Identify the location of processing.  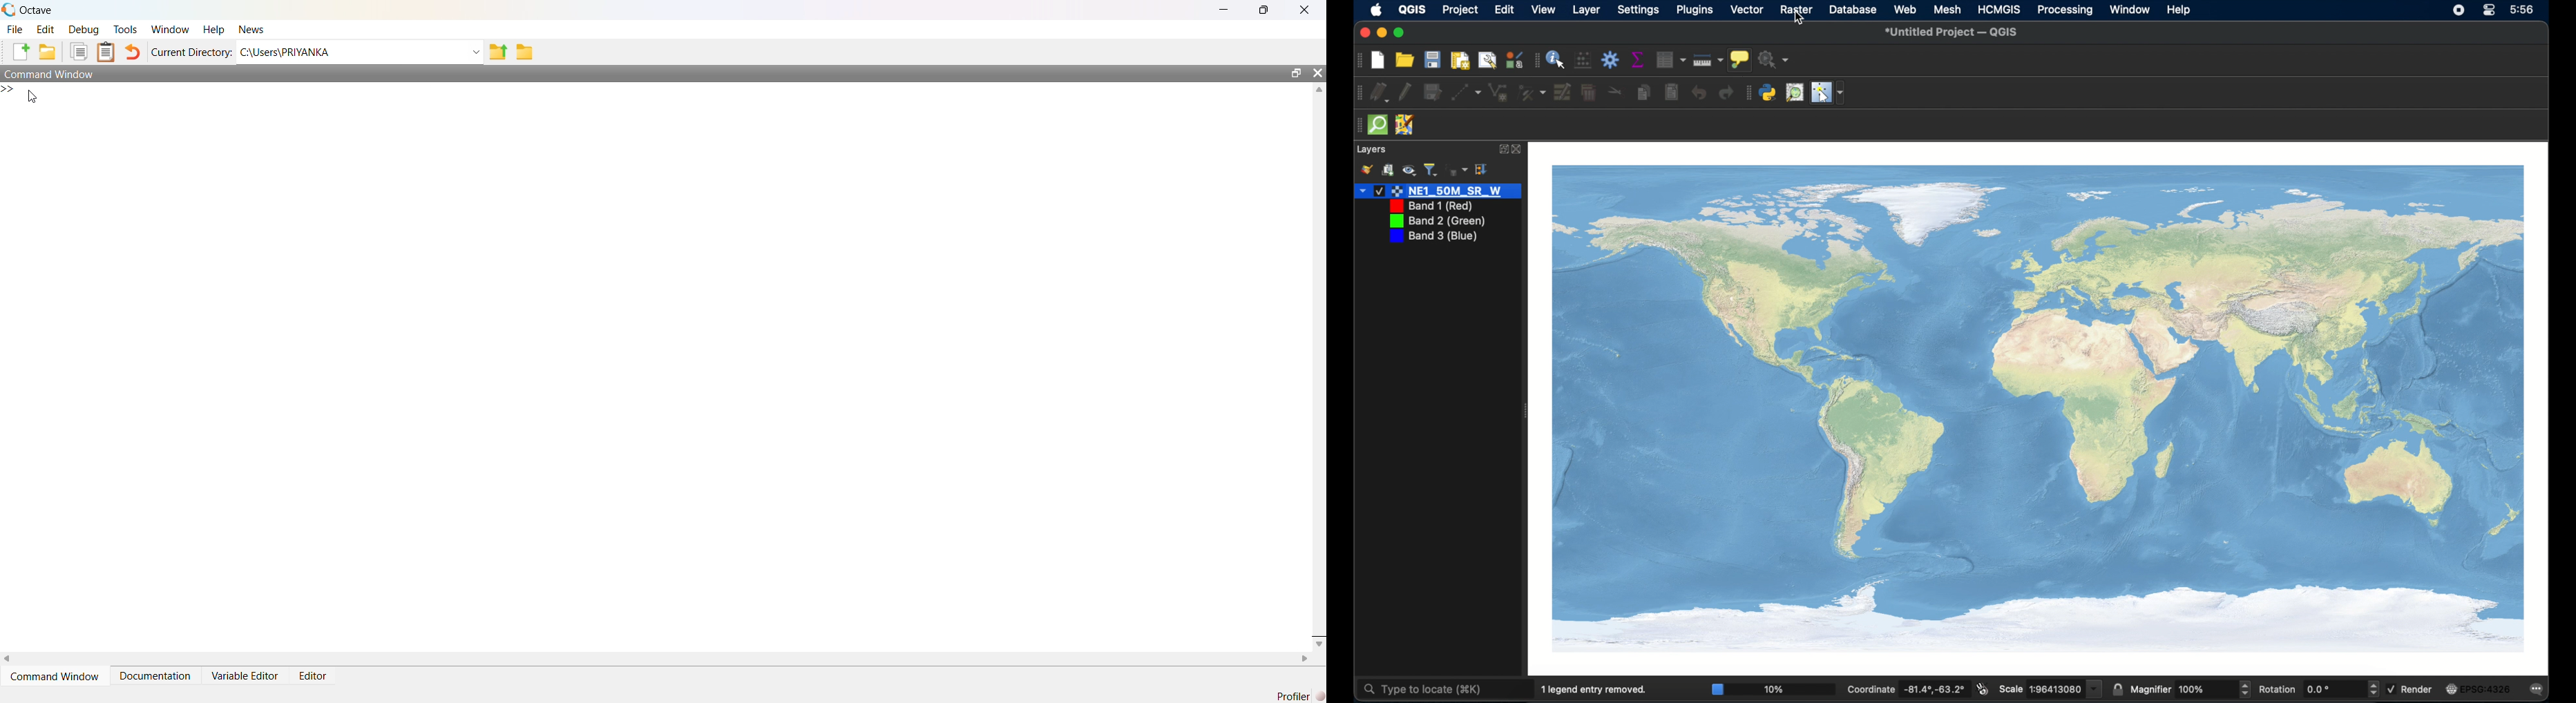
(2065, 11).